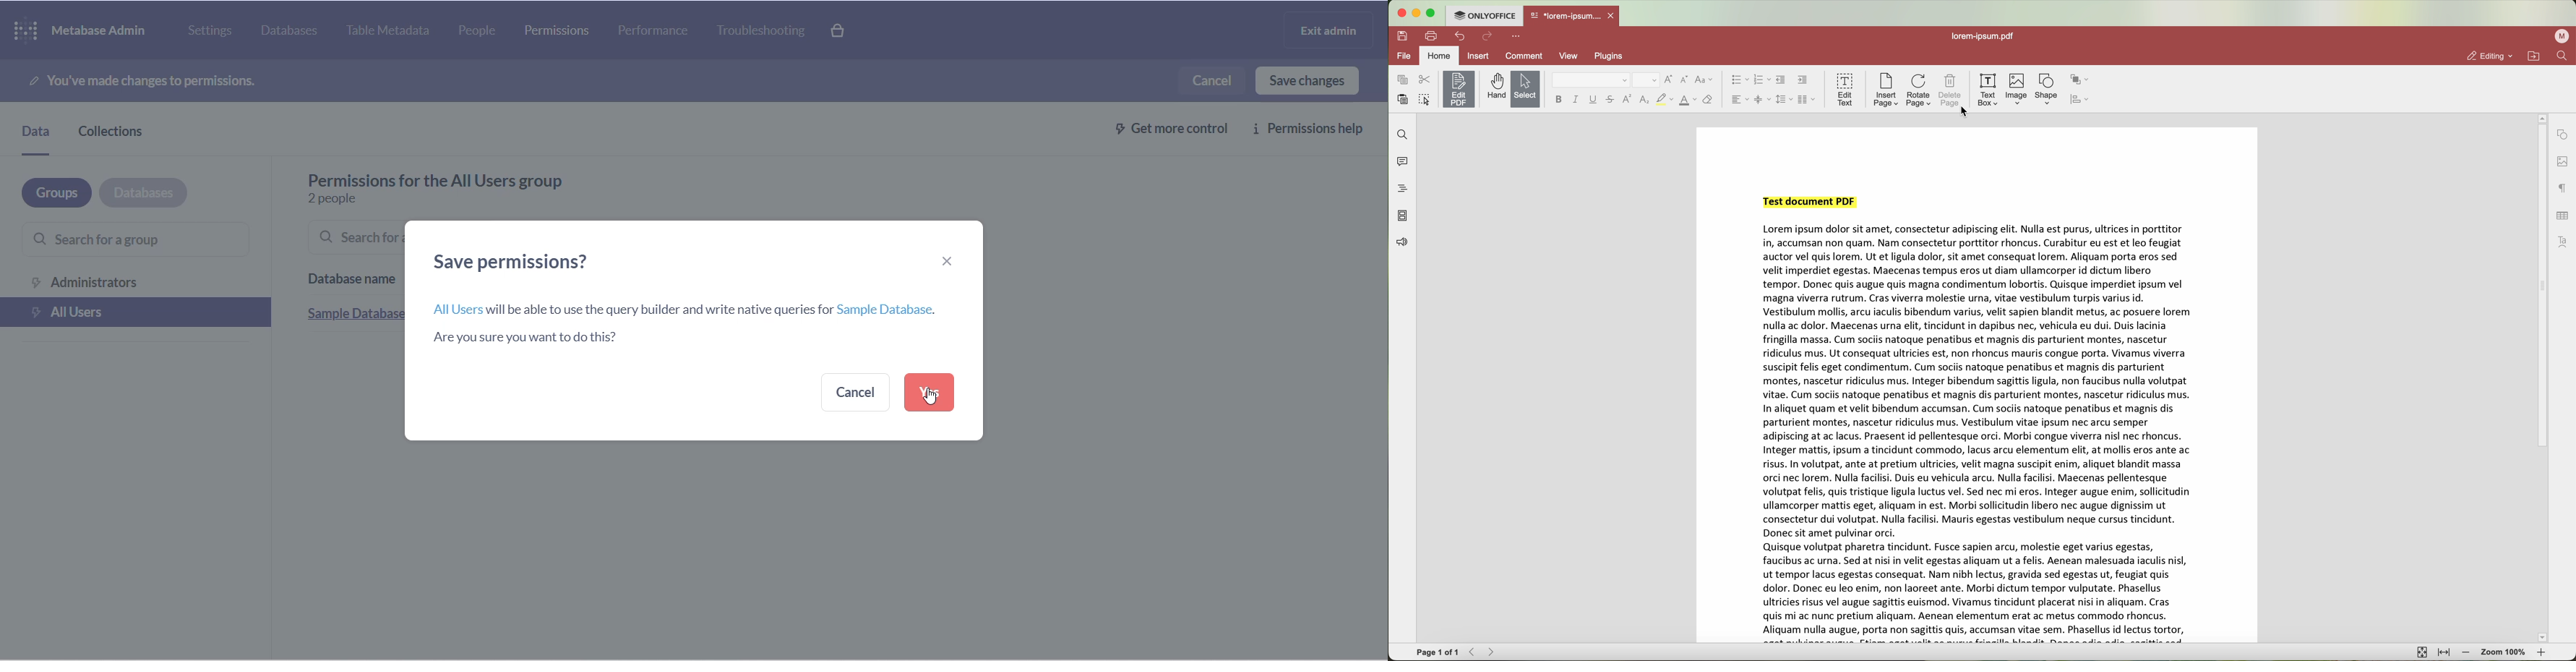 The height and width of the screenshot is (672, 2576). Describe the element at coordinates (654, 29) in the screenshot. I see `performance` at that location.